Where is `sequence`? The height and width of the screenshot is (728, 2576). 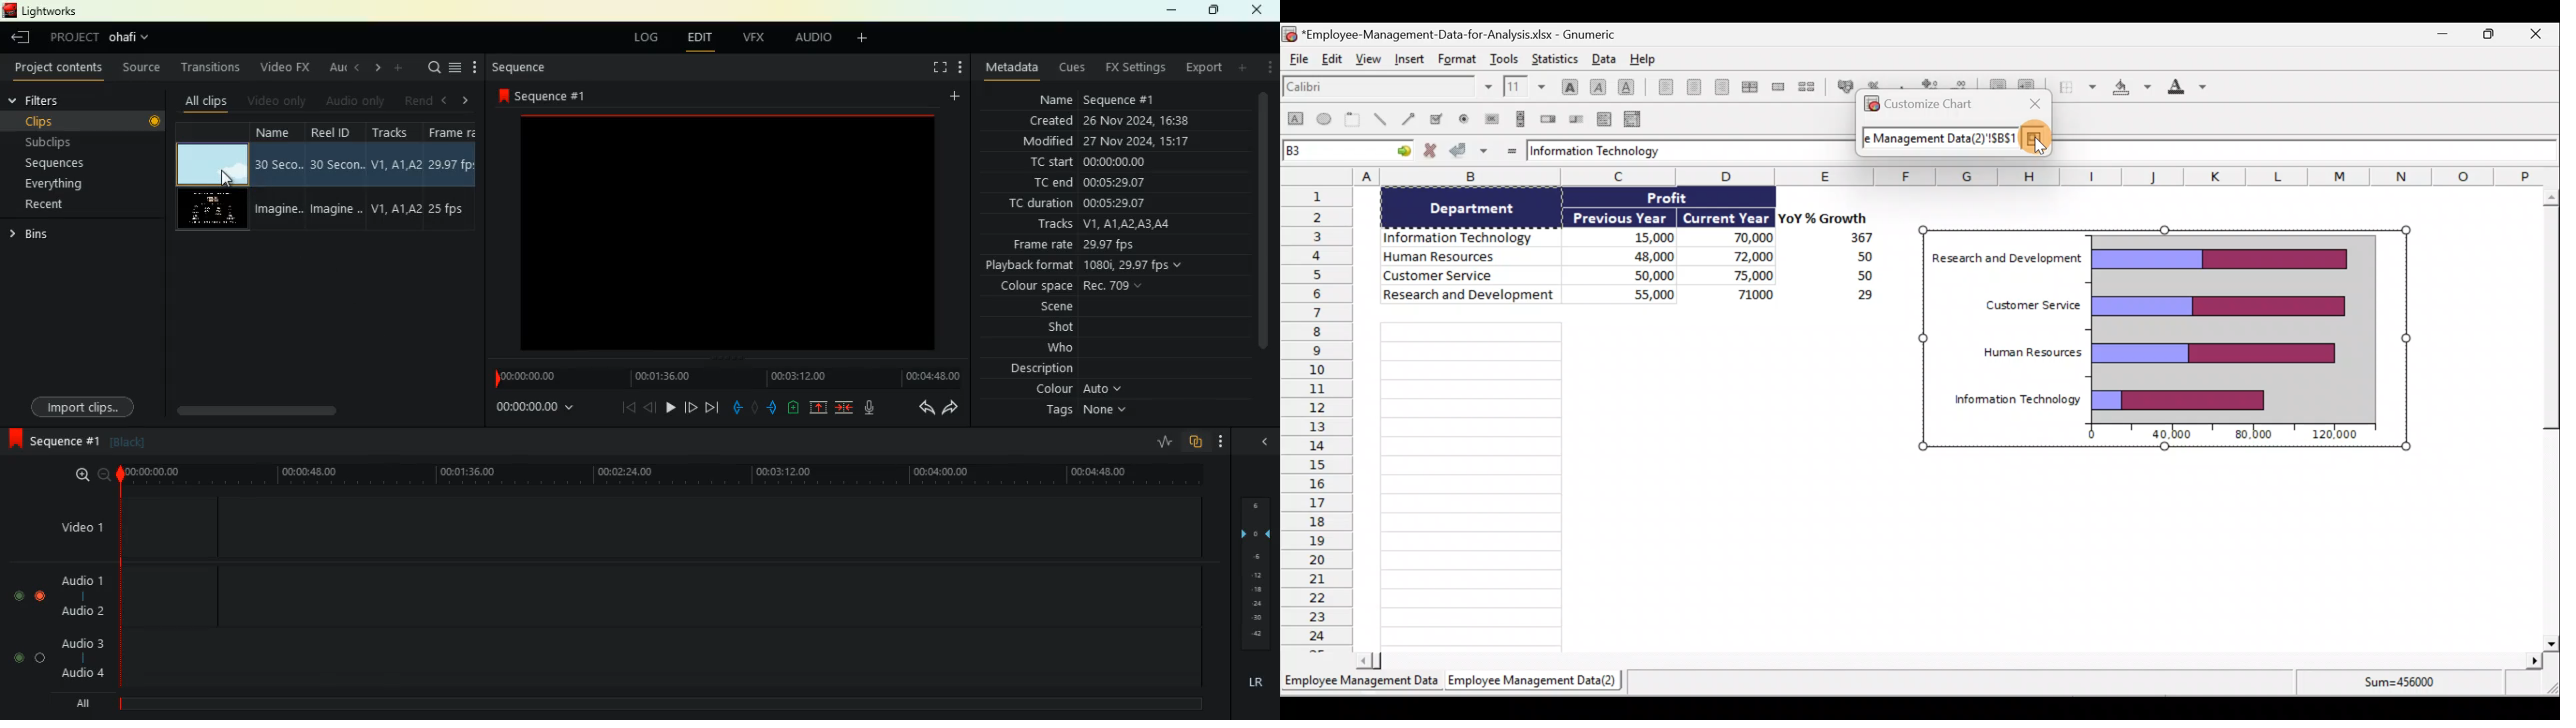
sequence is located at coordinates (50, 438).